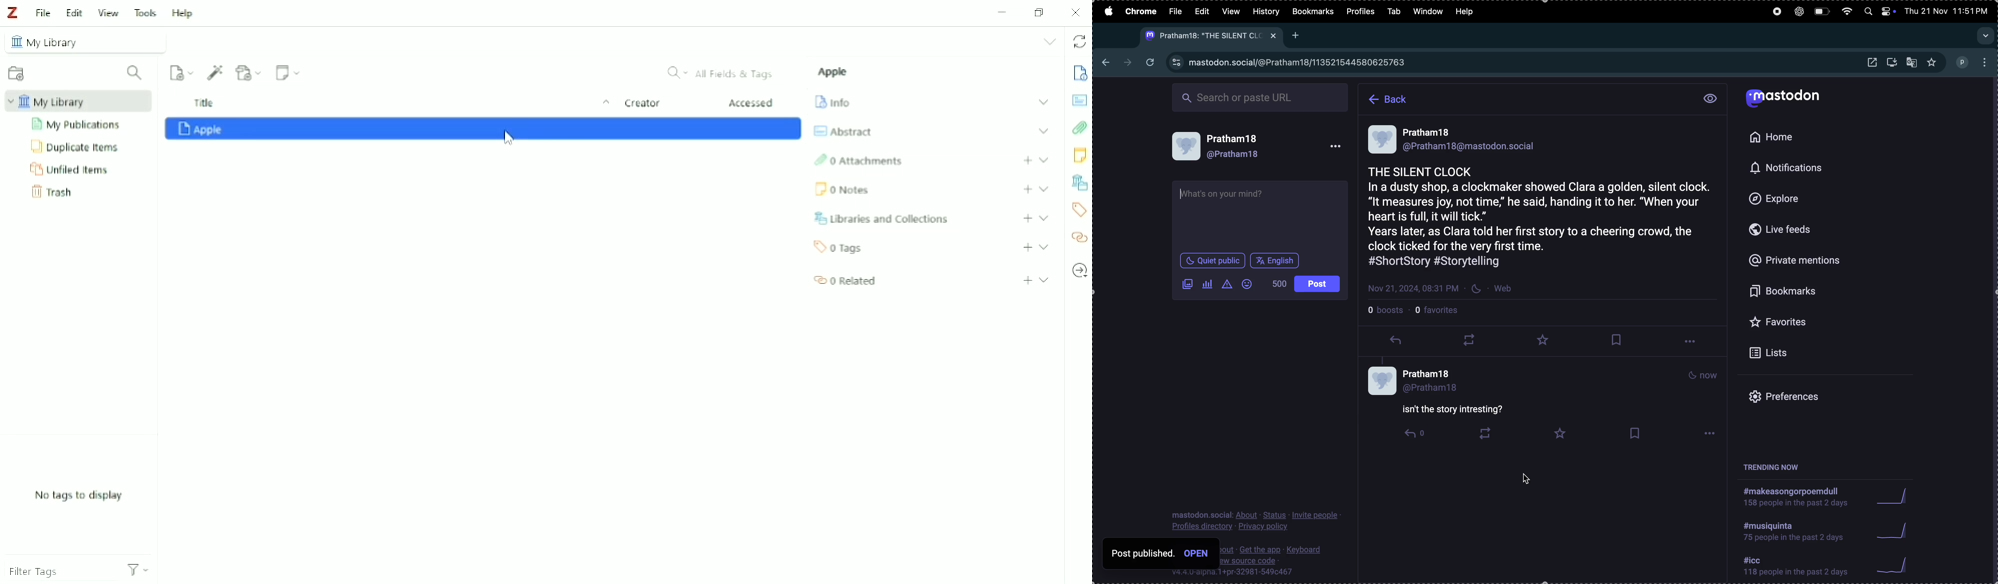 Image resolution: width=2016 pixels, height=588 pixels. I want to click on Info, so click(1080, 74).